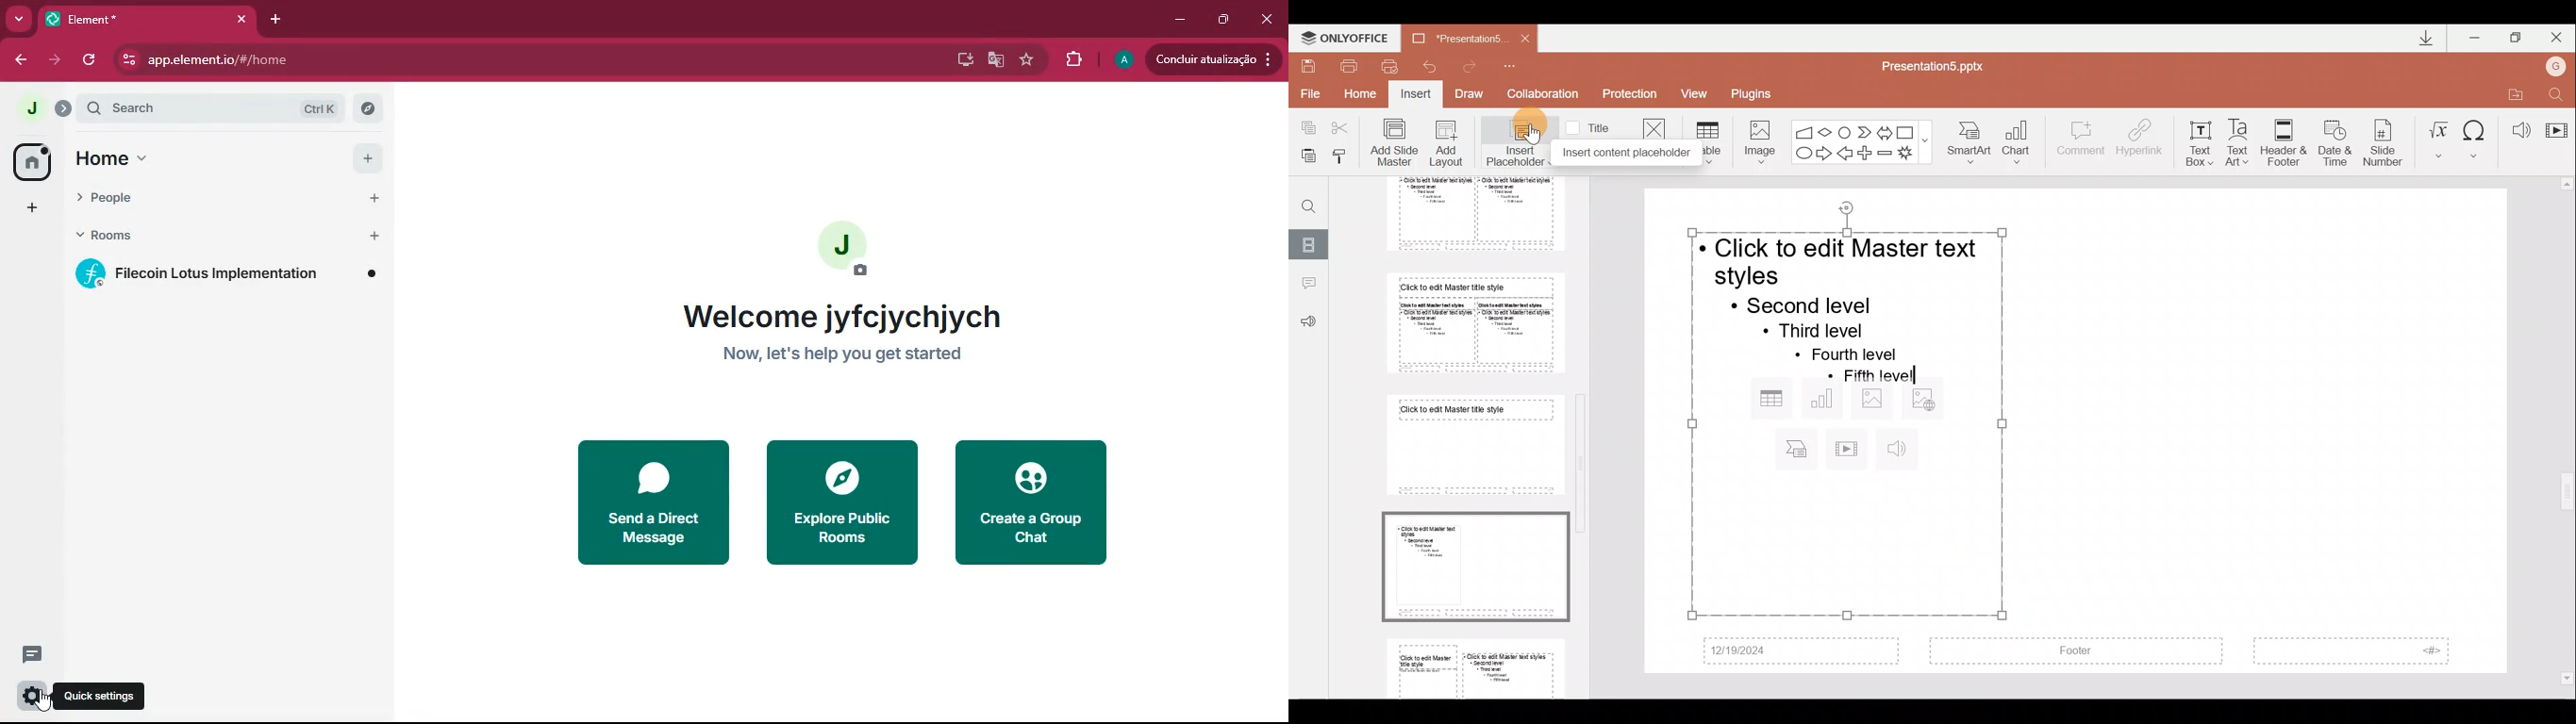 This screenshot has height=728, width=2576. What do you see at coordinates (1478, 566) in the screenshot?
I see `Slide 8` at bounding box center [1478, 566].